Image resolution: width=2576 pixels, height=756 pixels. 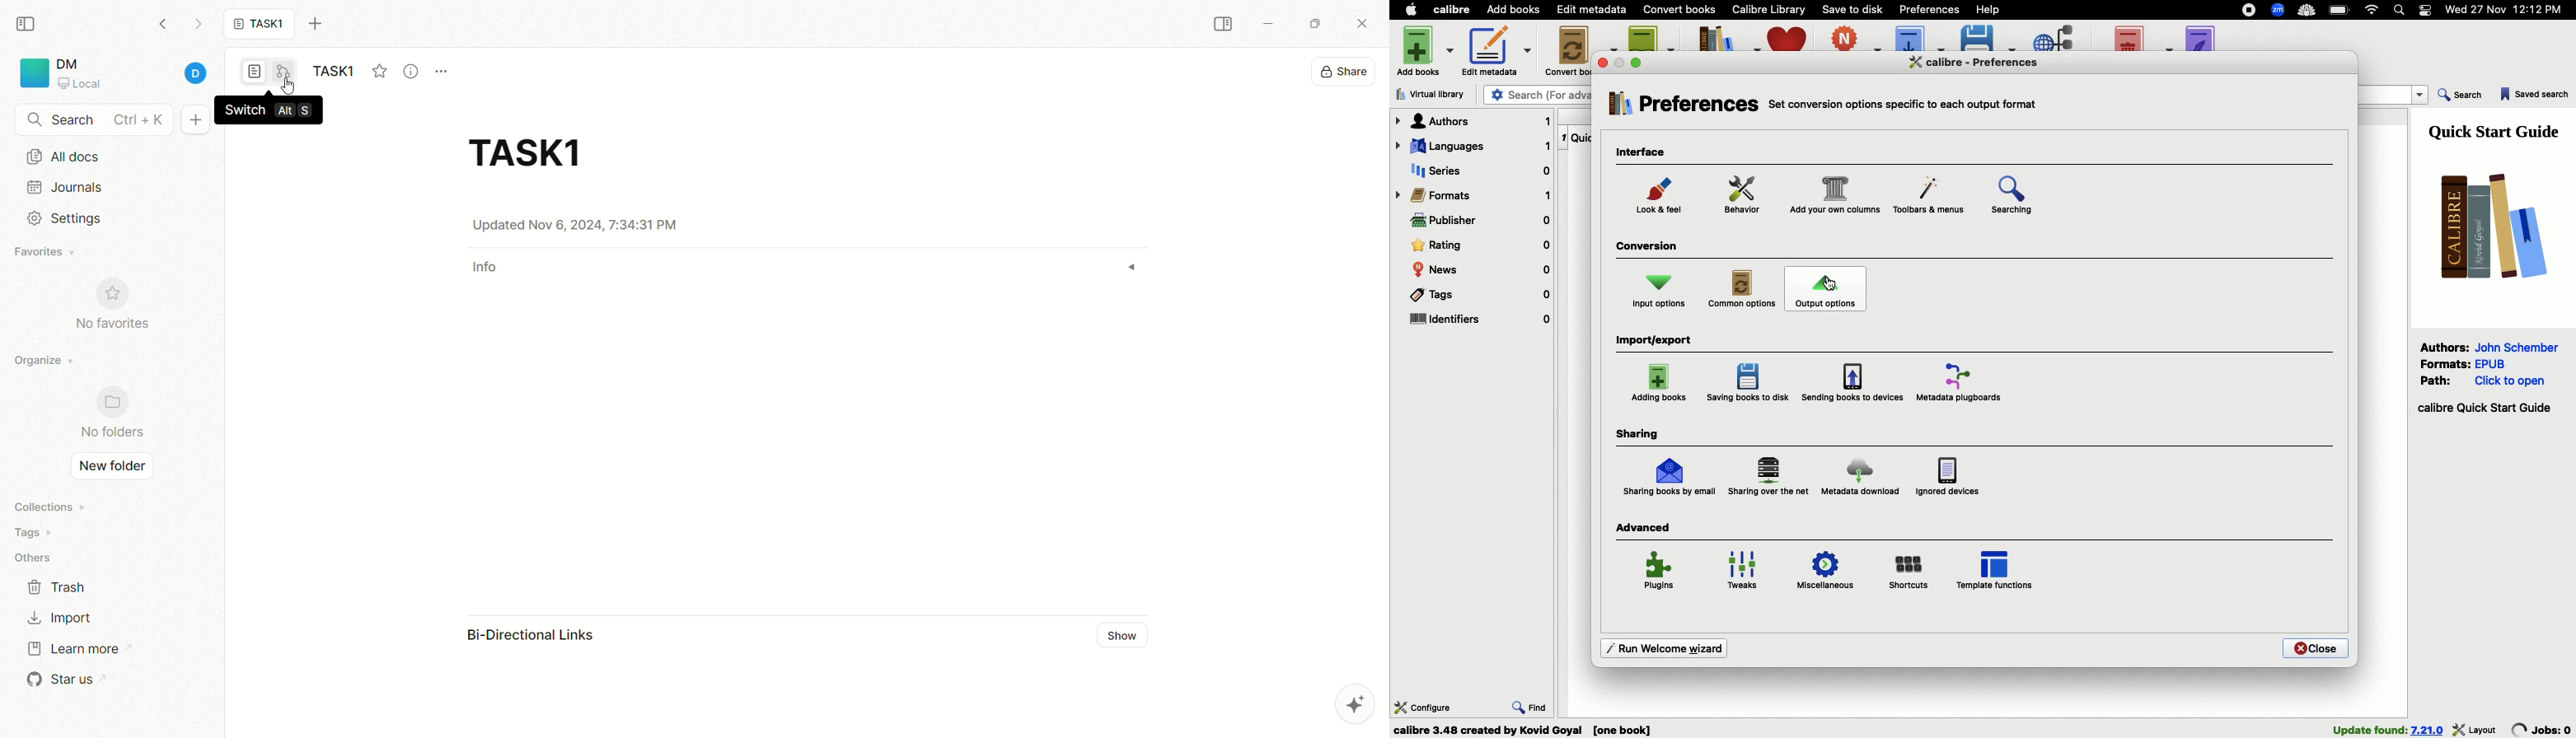 I want to click on Find, so click(x=1530, y=705).